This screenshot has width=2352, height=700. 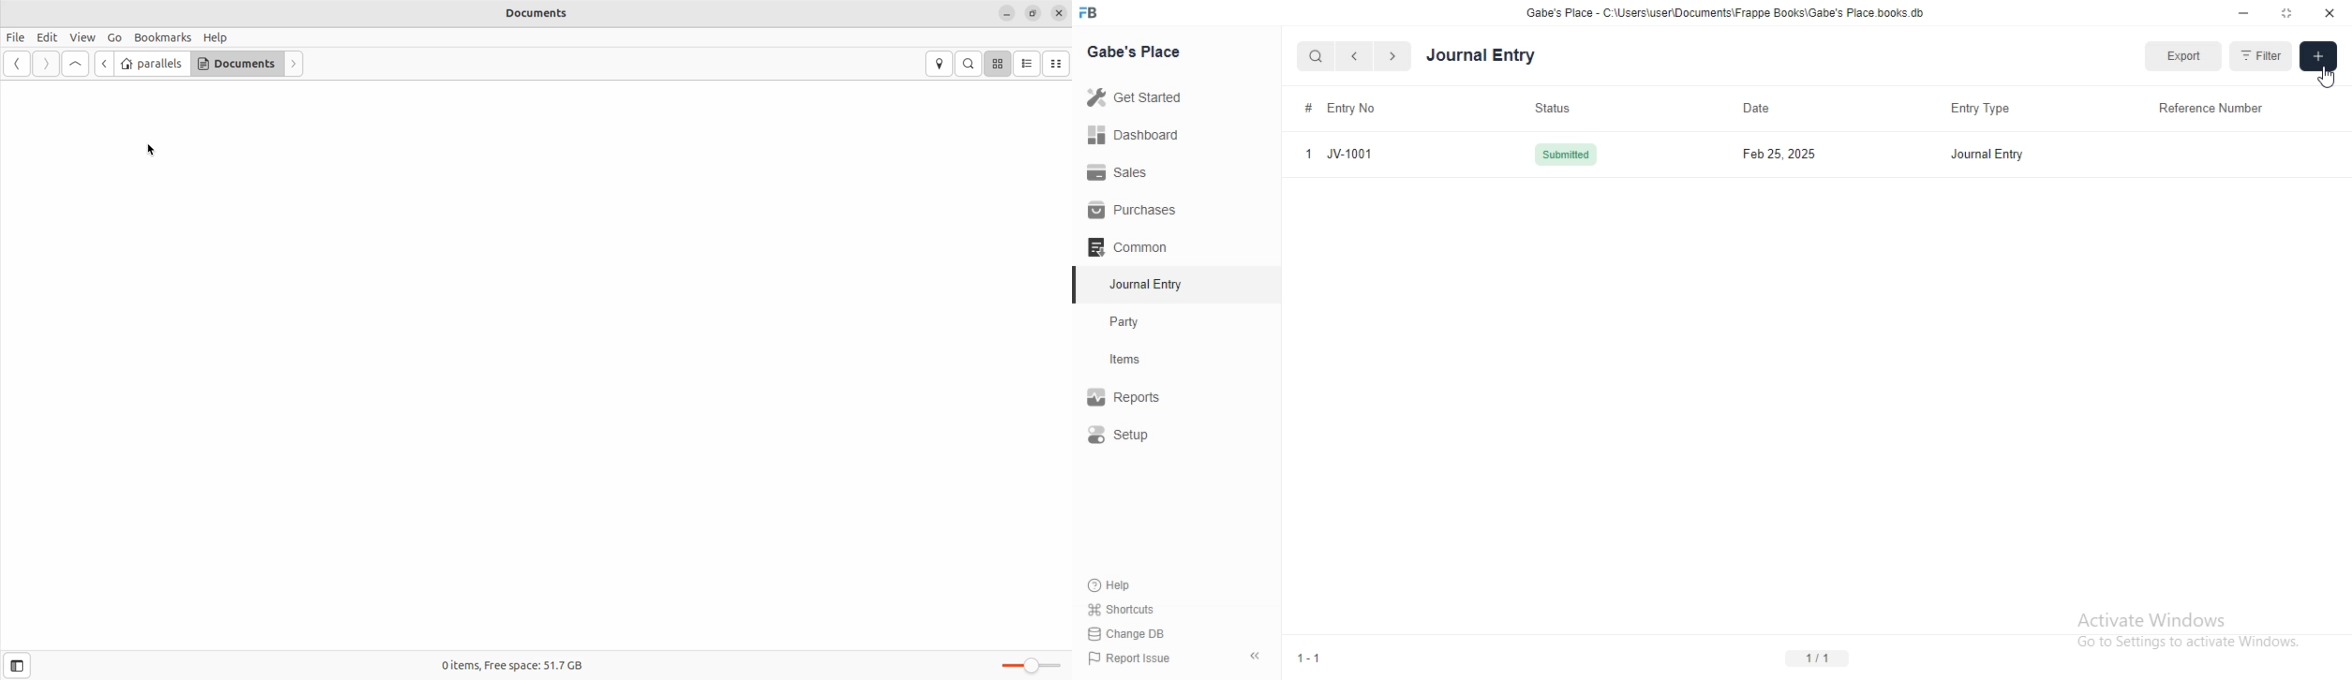 I want to click on Status, so click(x=1556, y=109).